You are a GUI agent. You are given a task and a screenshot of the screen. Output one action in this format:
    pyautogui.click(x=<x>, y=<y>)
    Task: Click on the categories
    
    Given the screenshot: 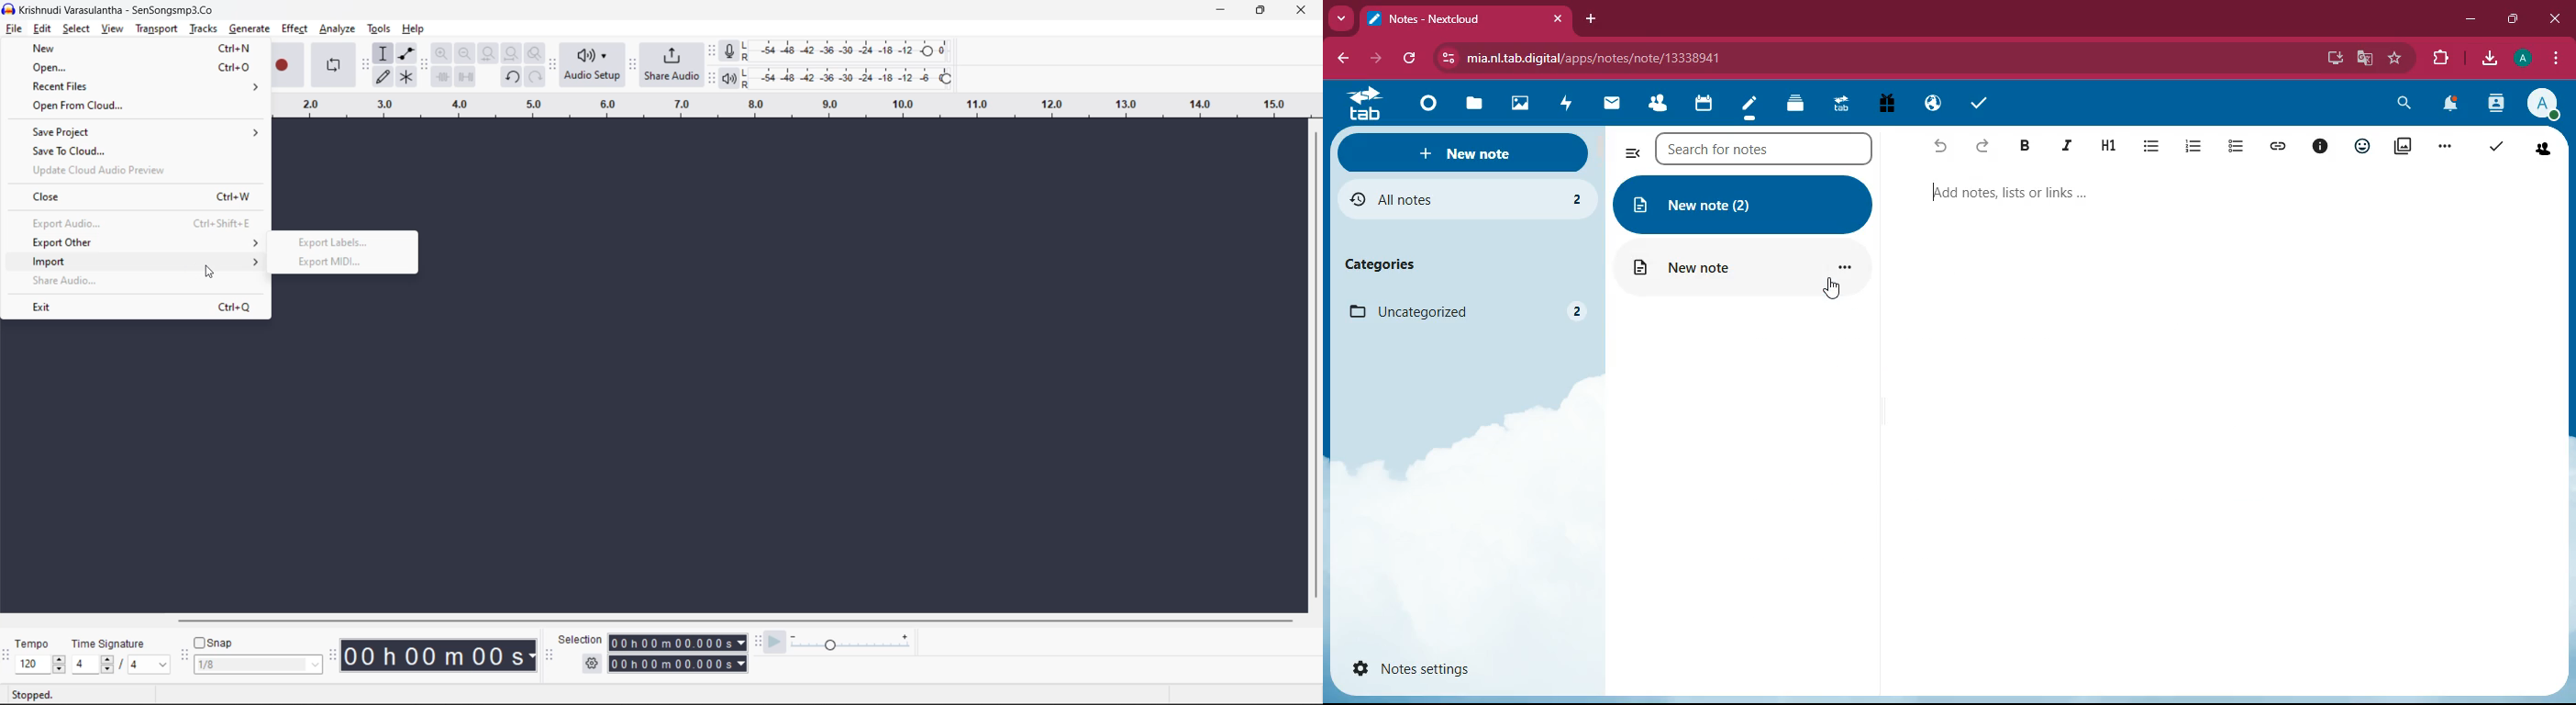 What is the action you would take?
    pyautogui.click(x=1380, y=263)
    